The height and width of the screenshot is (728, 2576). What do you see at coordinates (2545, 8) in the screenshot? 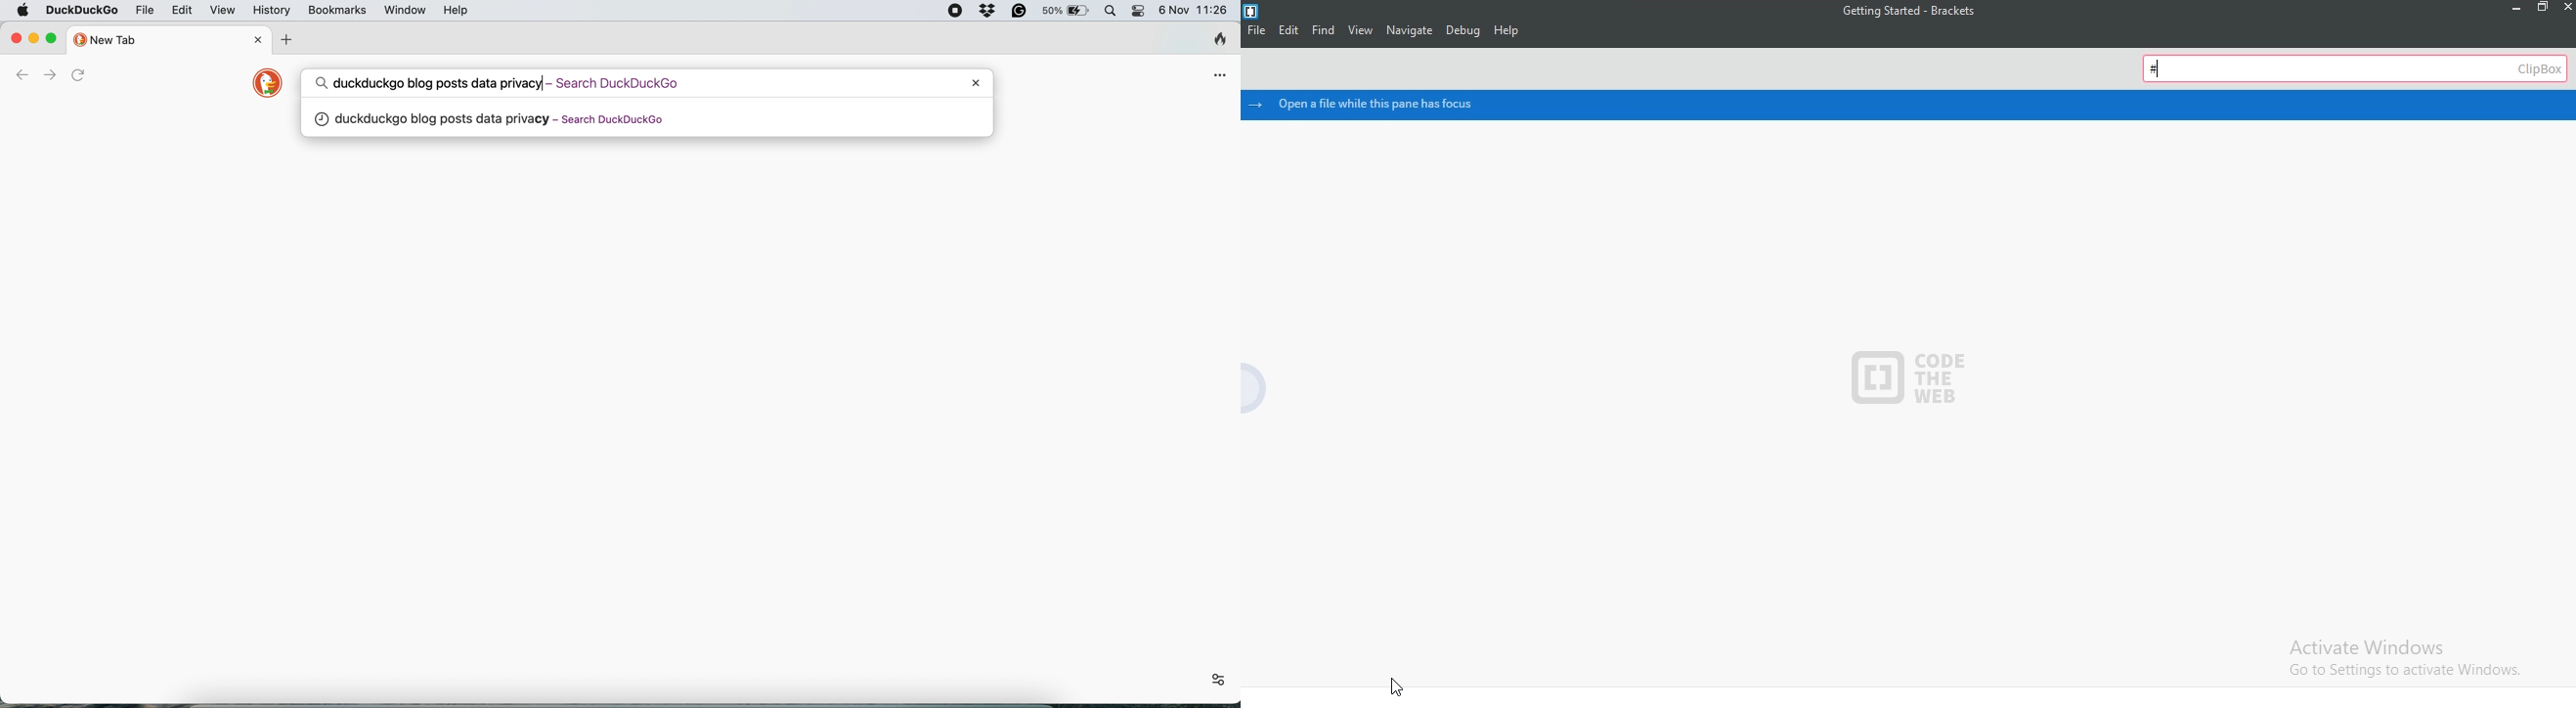
I see `restore` at bounding box center [2545, 8].